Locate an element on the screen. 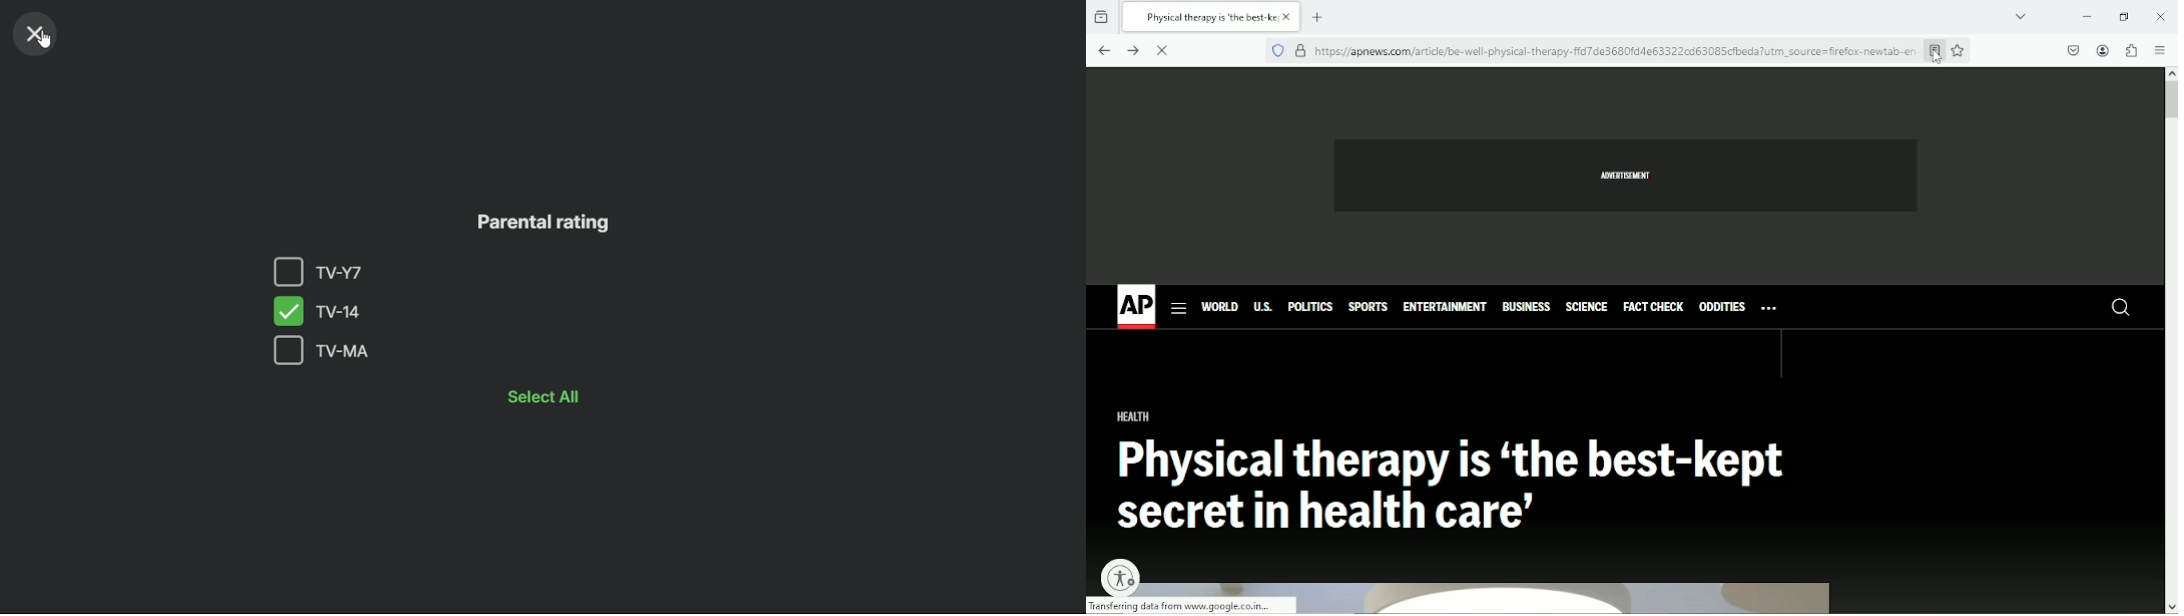 The width and height of the screenshot is (2184, 616). verified by google trust service is located at coordinates (1300, 51).